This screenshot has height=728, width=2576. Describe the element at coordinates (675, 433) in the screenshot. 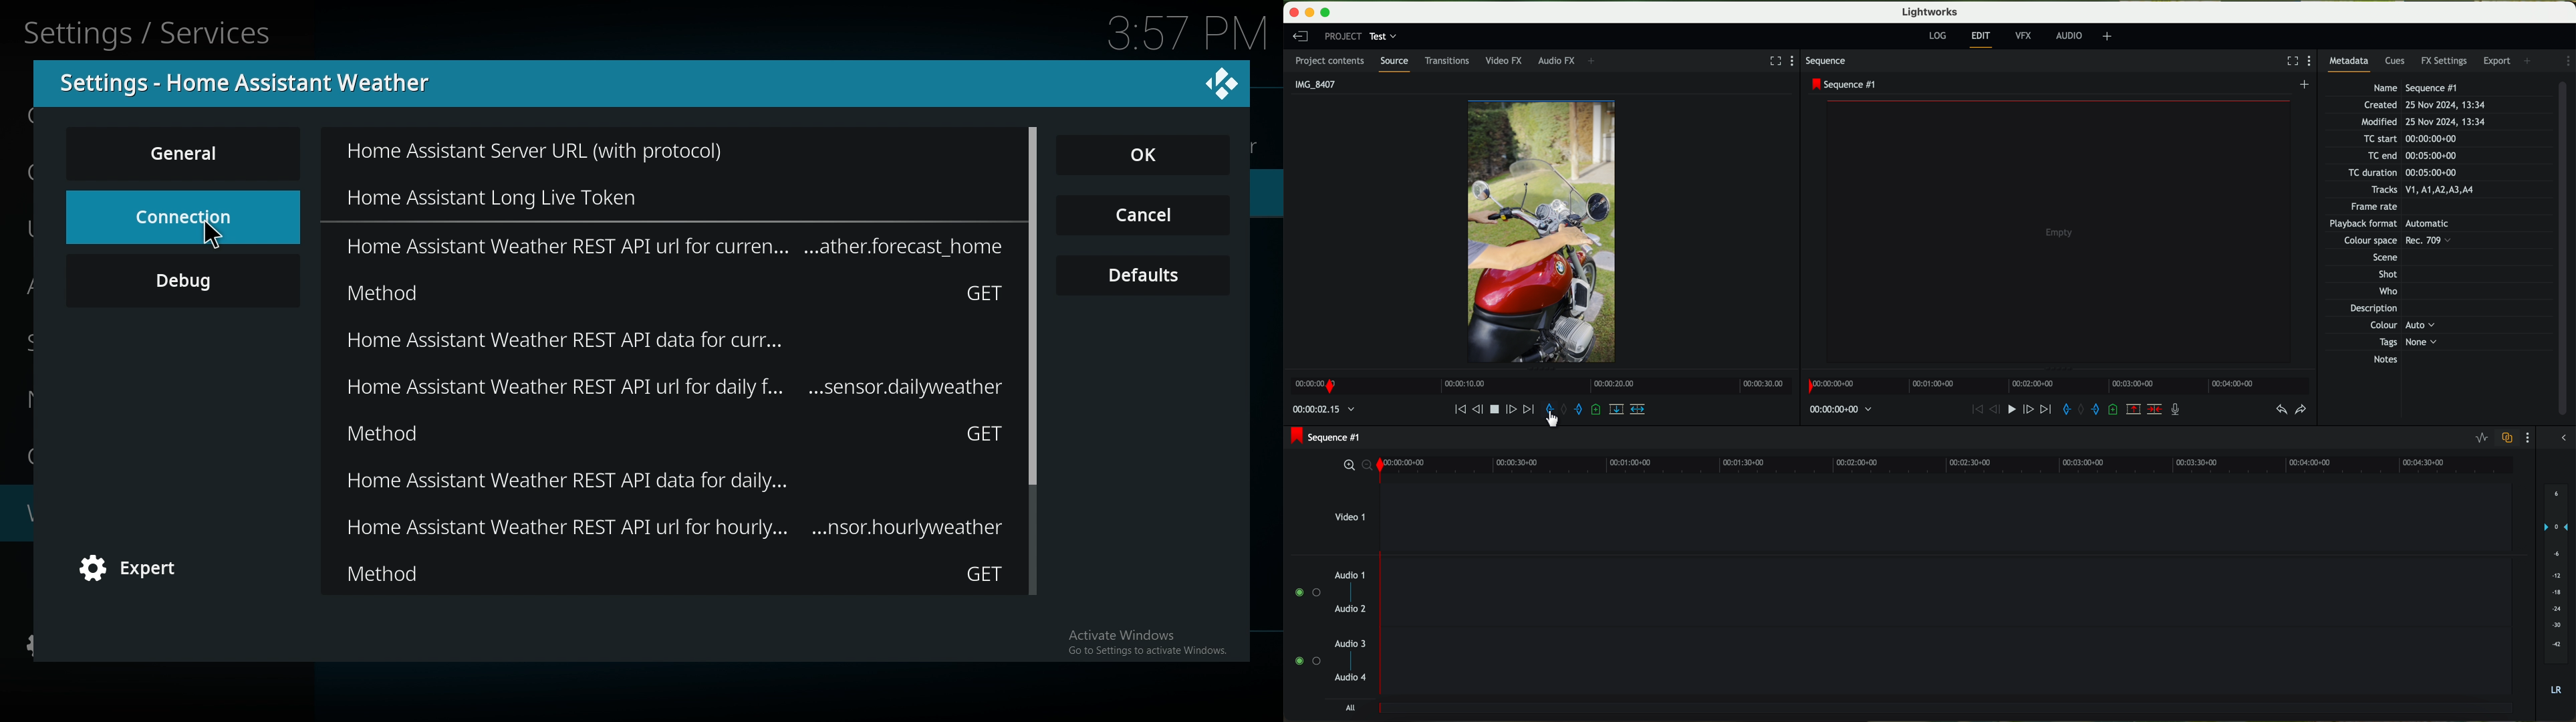

I see `method` at that location.